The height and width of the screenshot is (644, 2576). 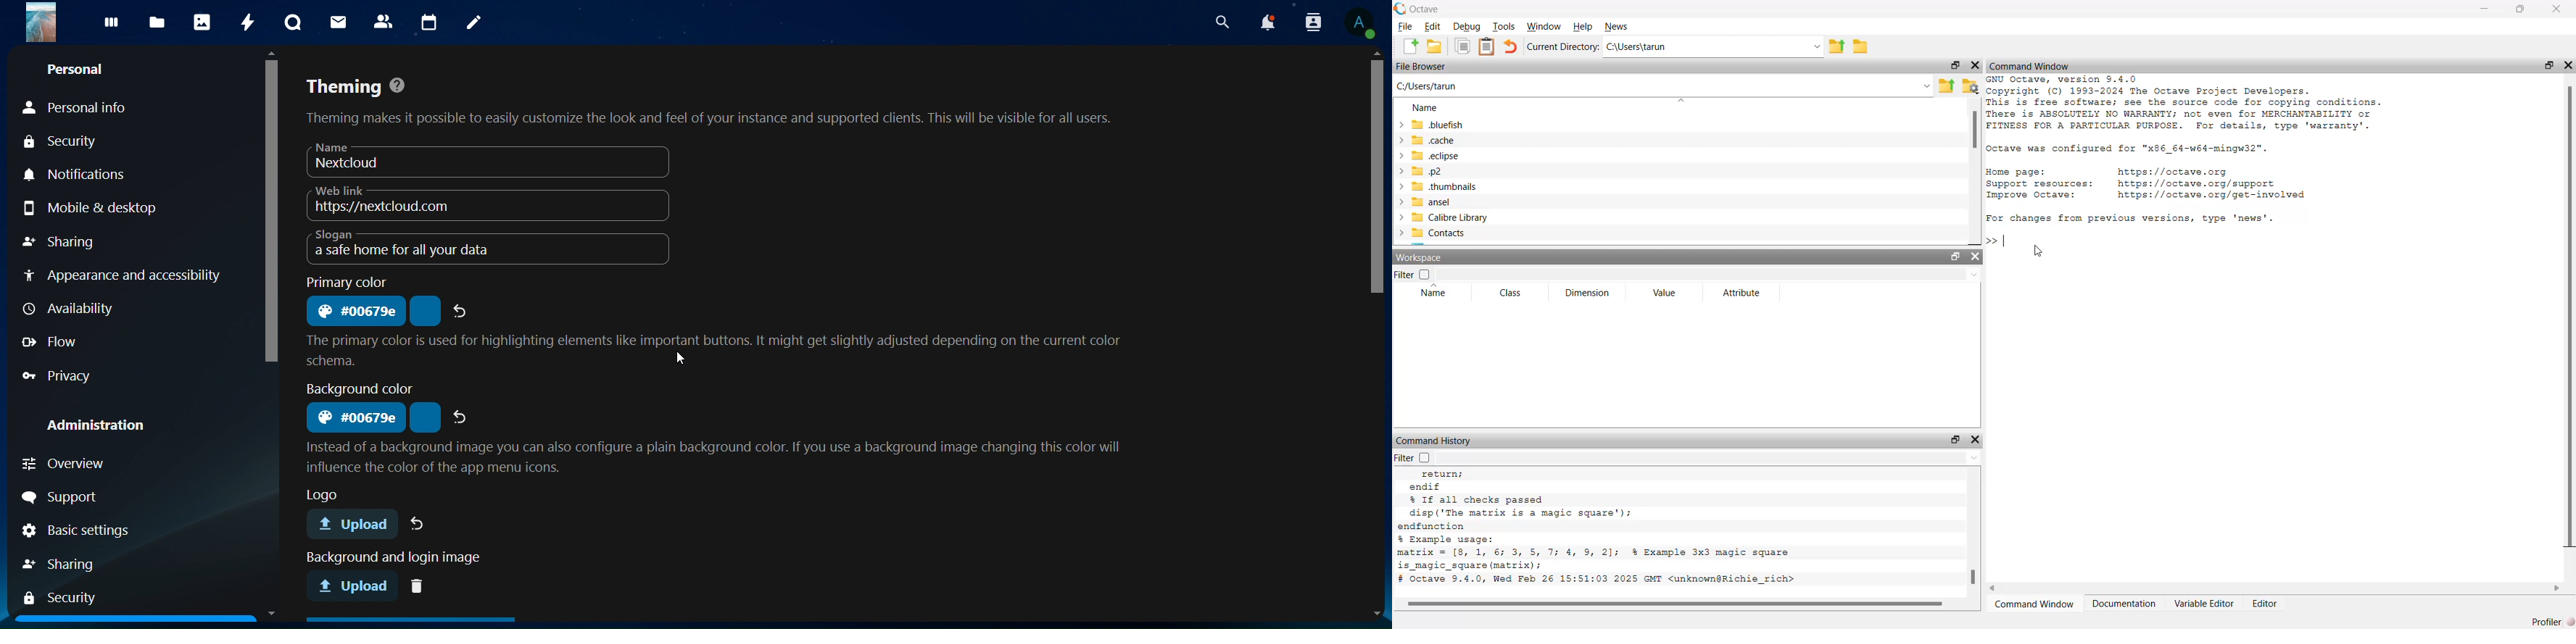 What do you see at coordinates (294, 22) in the screenshot?
I see `talk` at bounding box center [294, 22].